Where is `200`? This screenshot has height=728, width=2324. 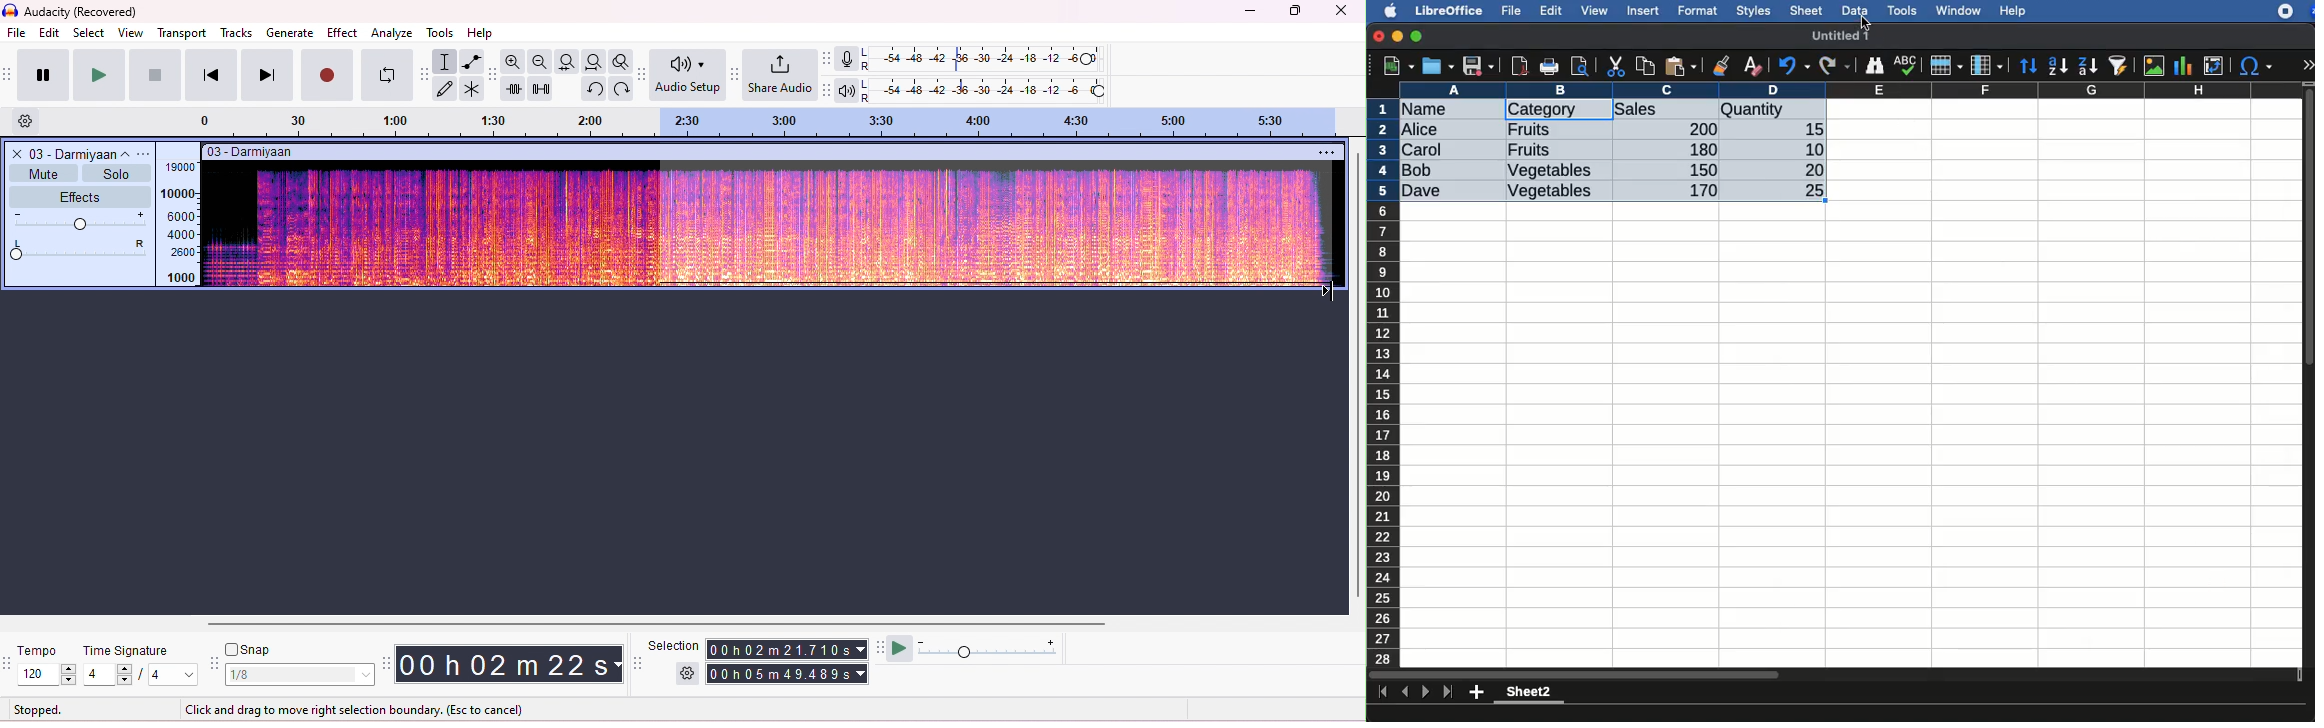 200 is located at coordinates (1698, 129).